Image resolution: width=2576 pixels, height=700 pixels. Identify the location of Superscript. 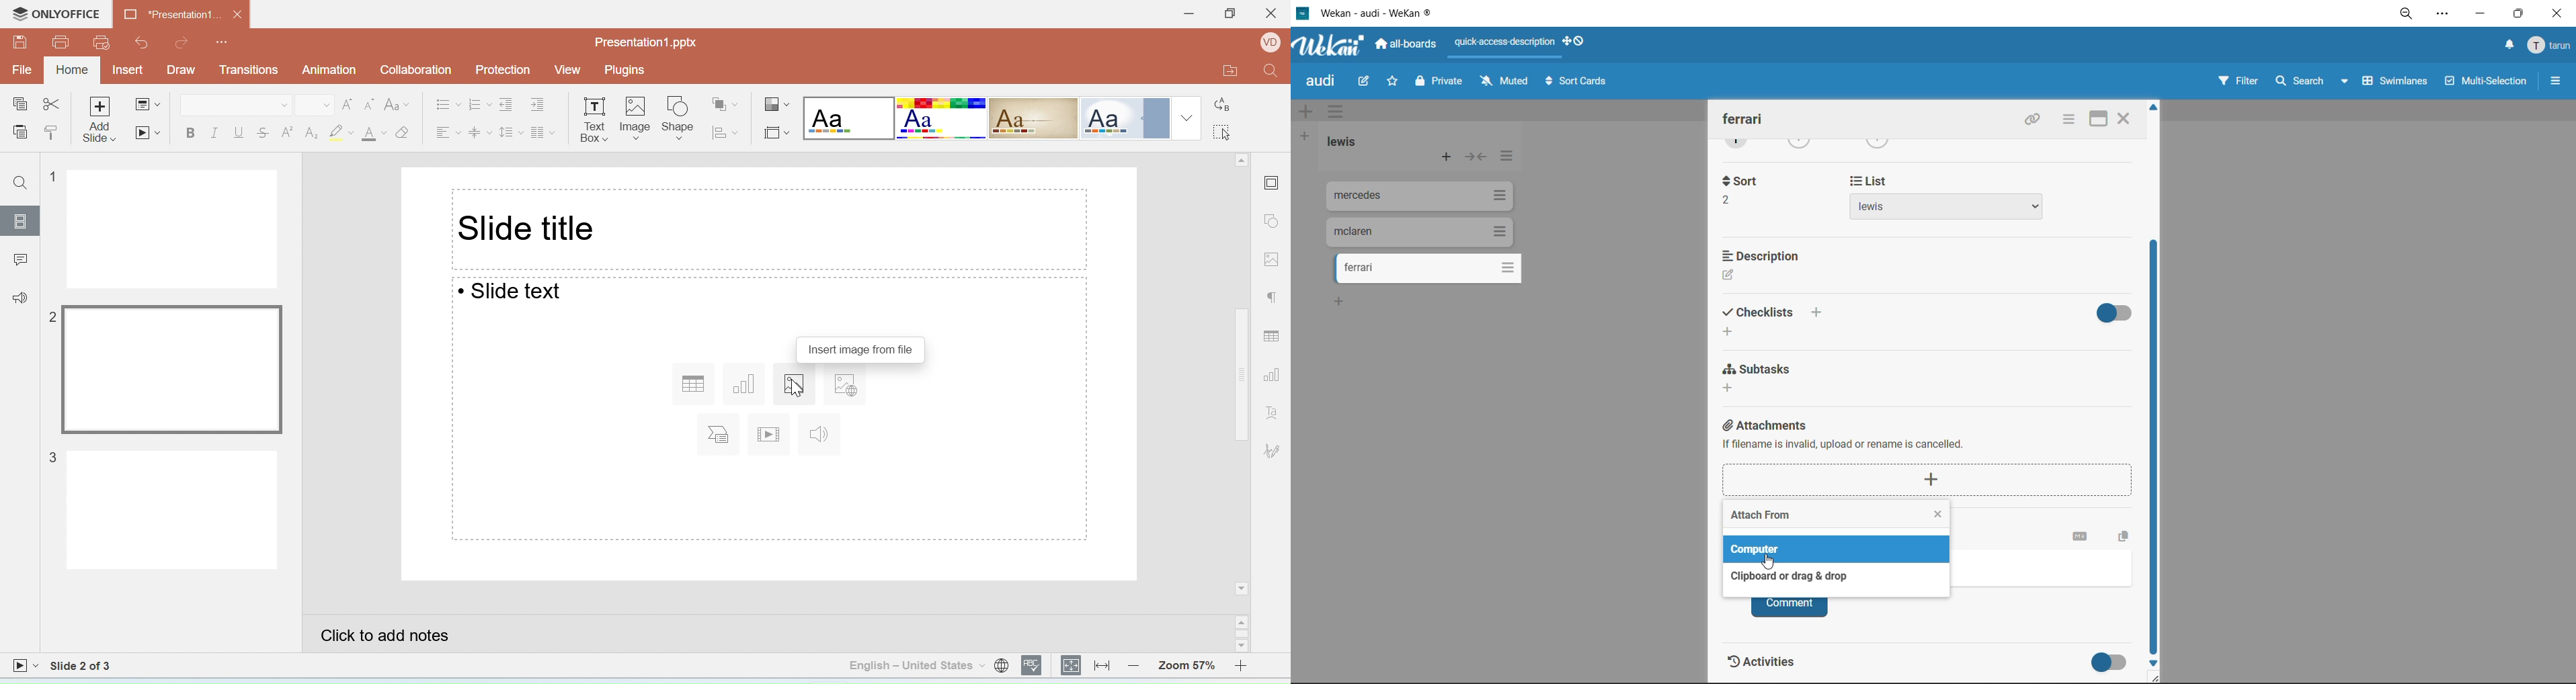
(288, 131).